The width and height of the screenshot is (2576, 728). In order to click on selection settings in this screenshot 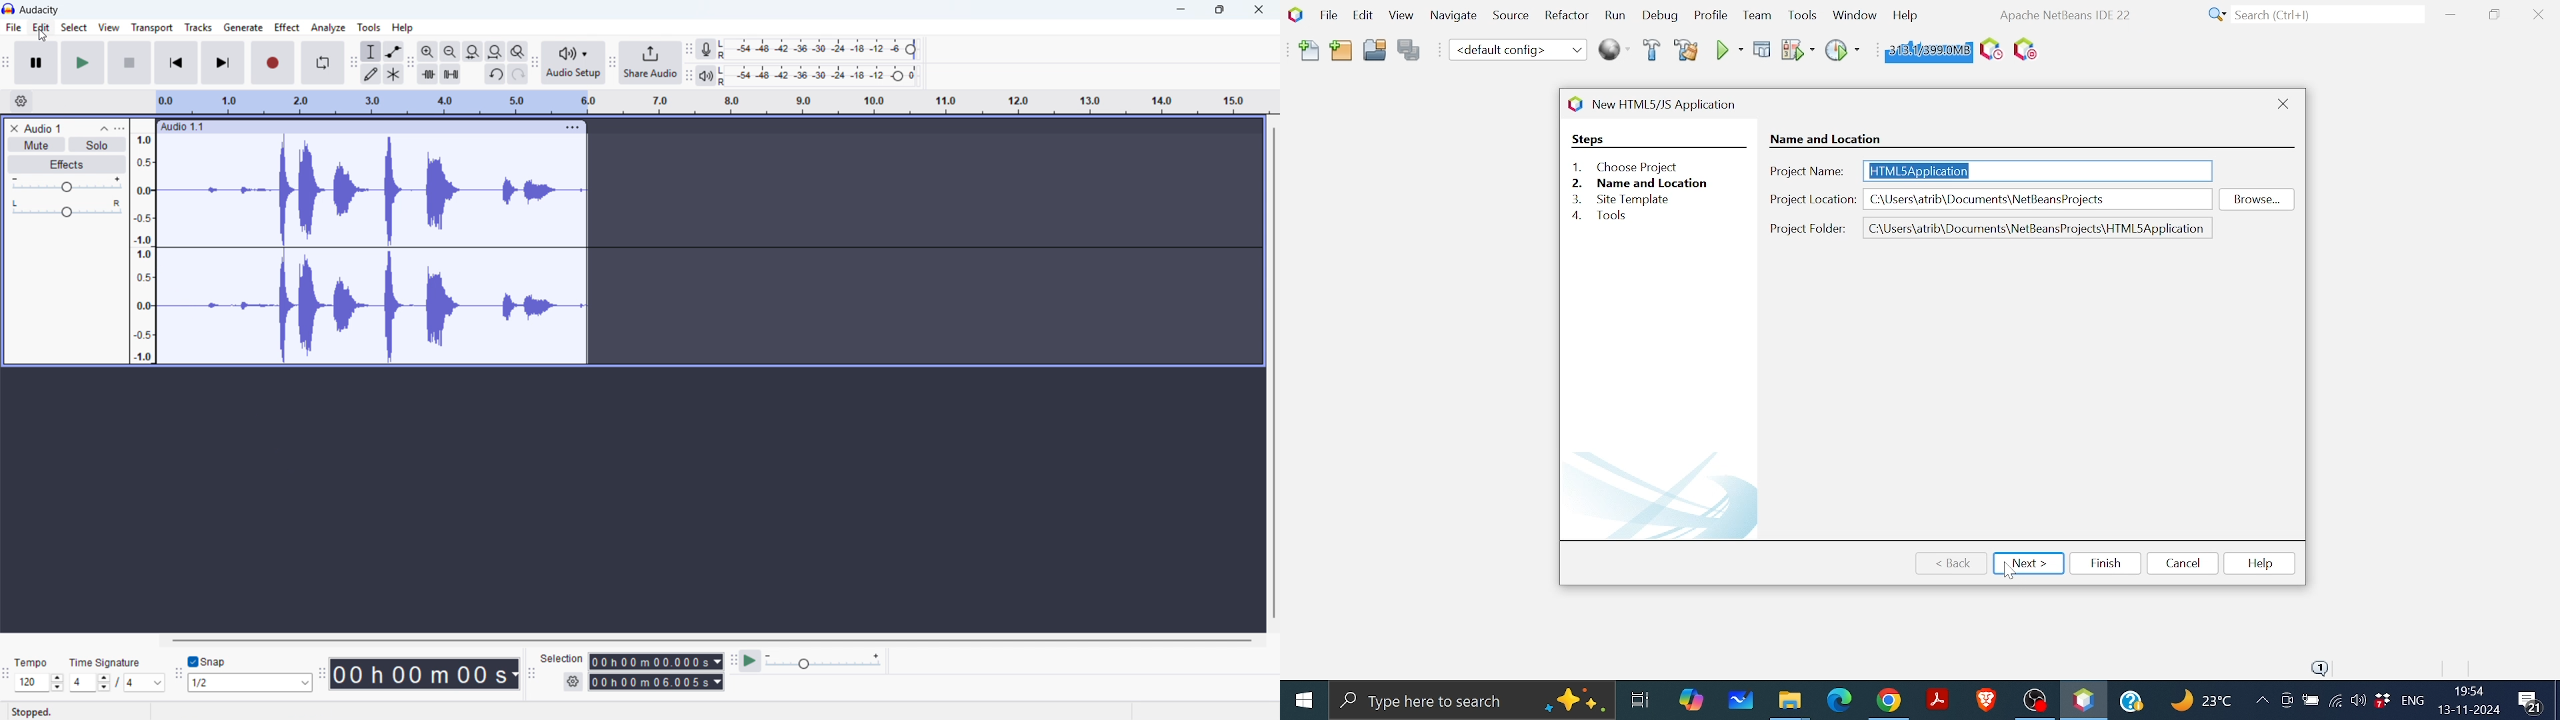, I will do `click(573, 682)`.